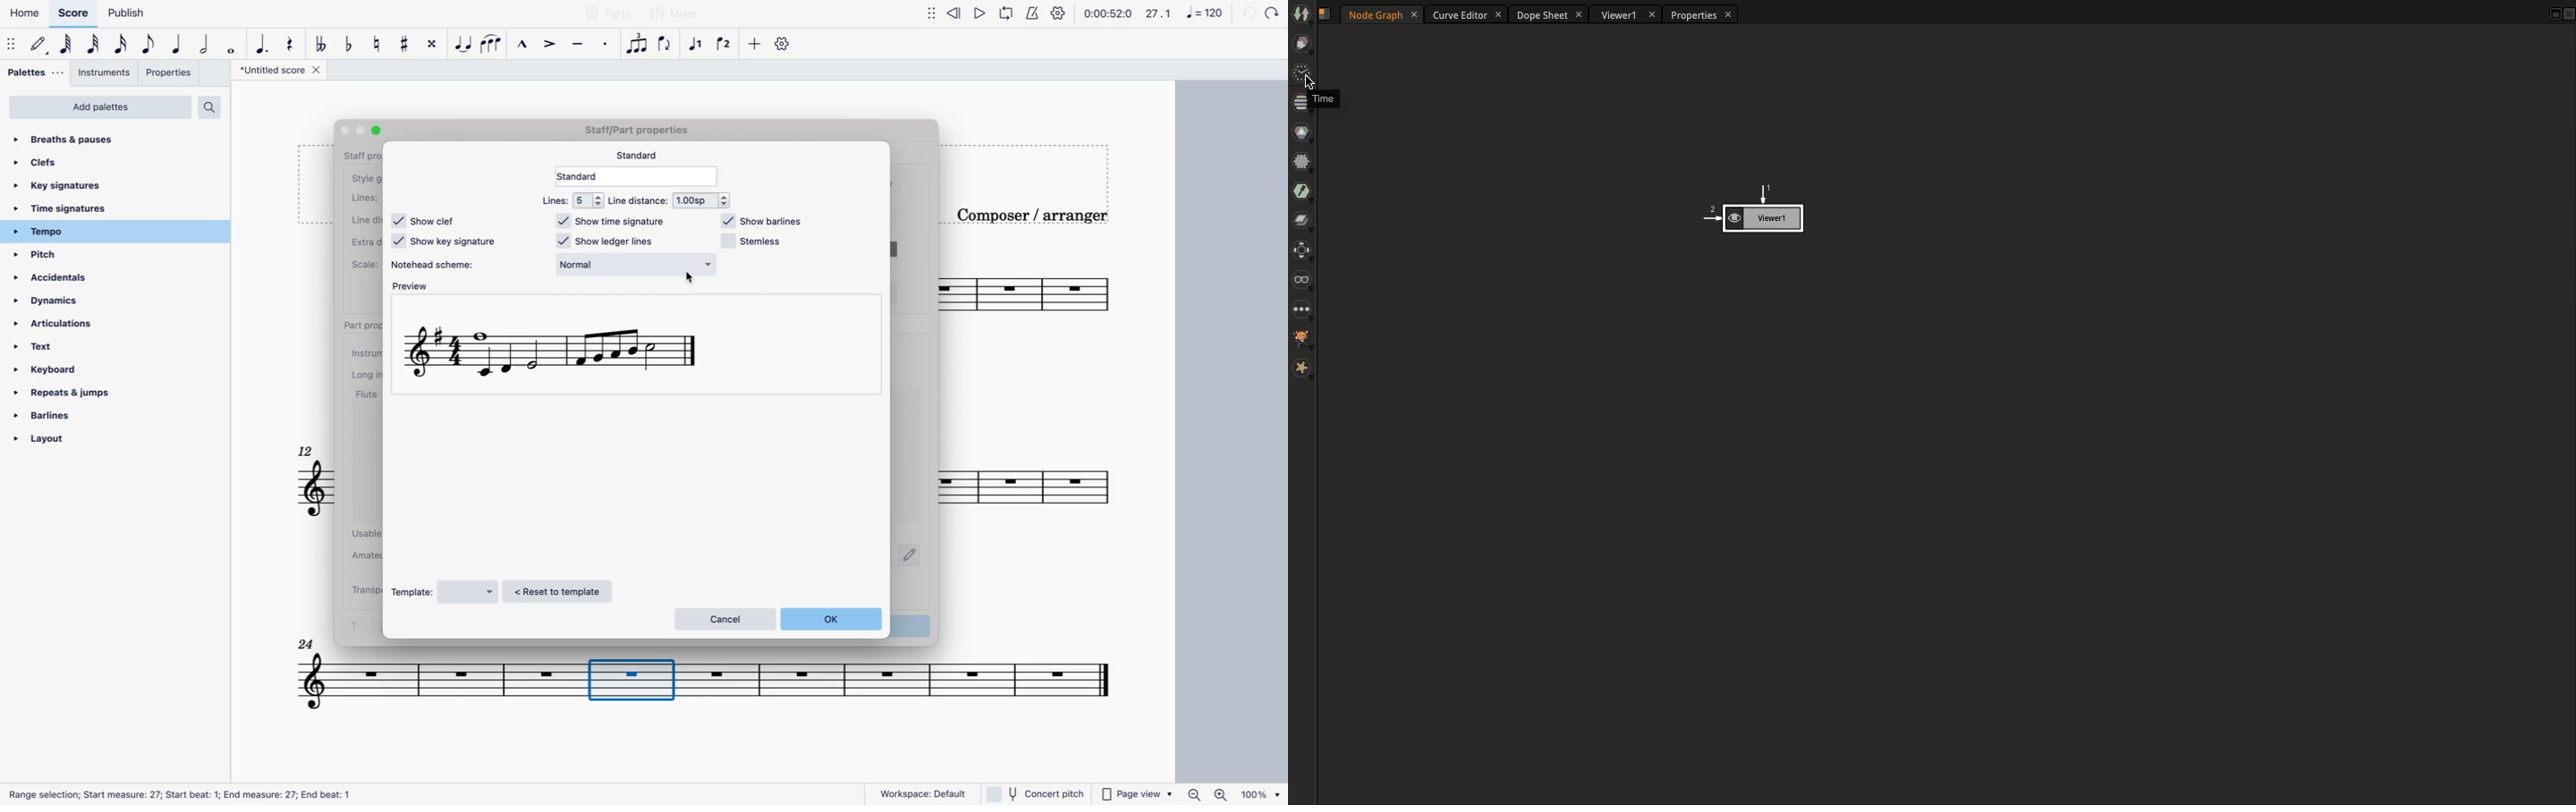 The width and height of the screenshot is (2576, 812). What do you see at coordinates (523, 45) in the screenshot?
I see `marcato` at bounding box center [523, 45].